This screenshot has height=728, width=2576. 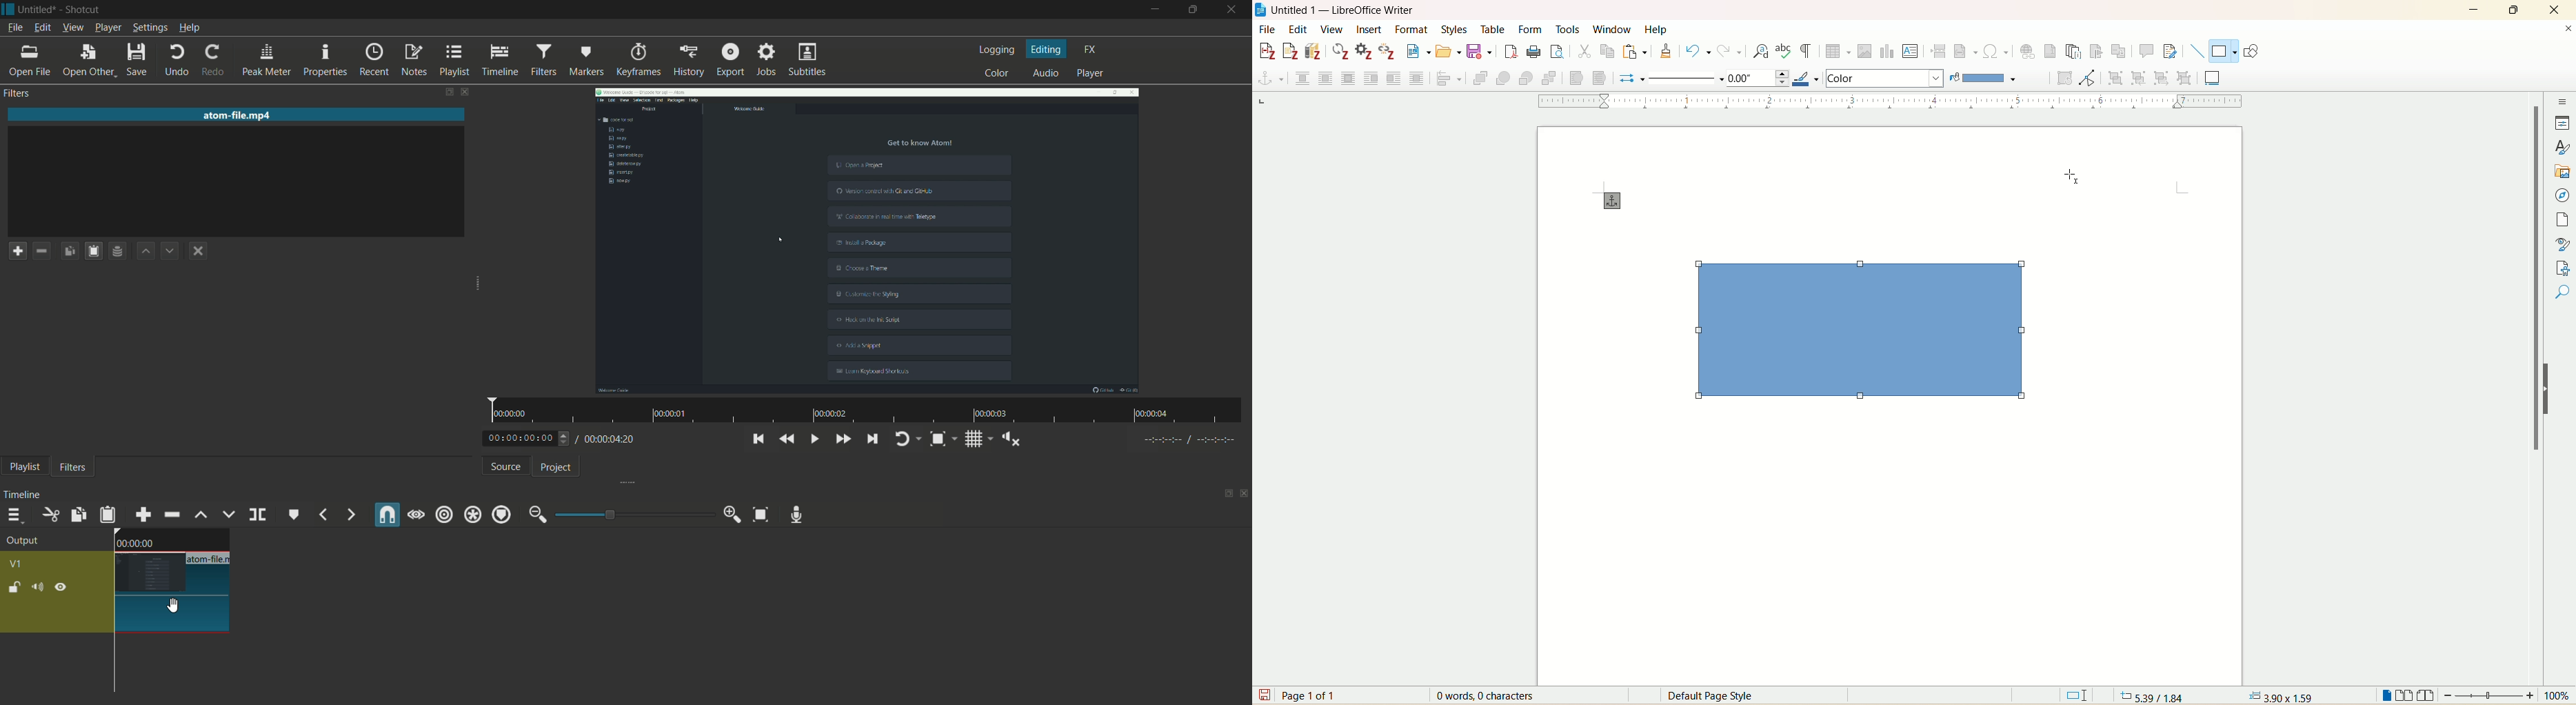 What do you see at coordinates (1884, 78) in the screenshot?
I see `area style` at bounding box center [1884, 78].